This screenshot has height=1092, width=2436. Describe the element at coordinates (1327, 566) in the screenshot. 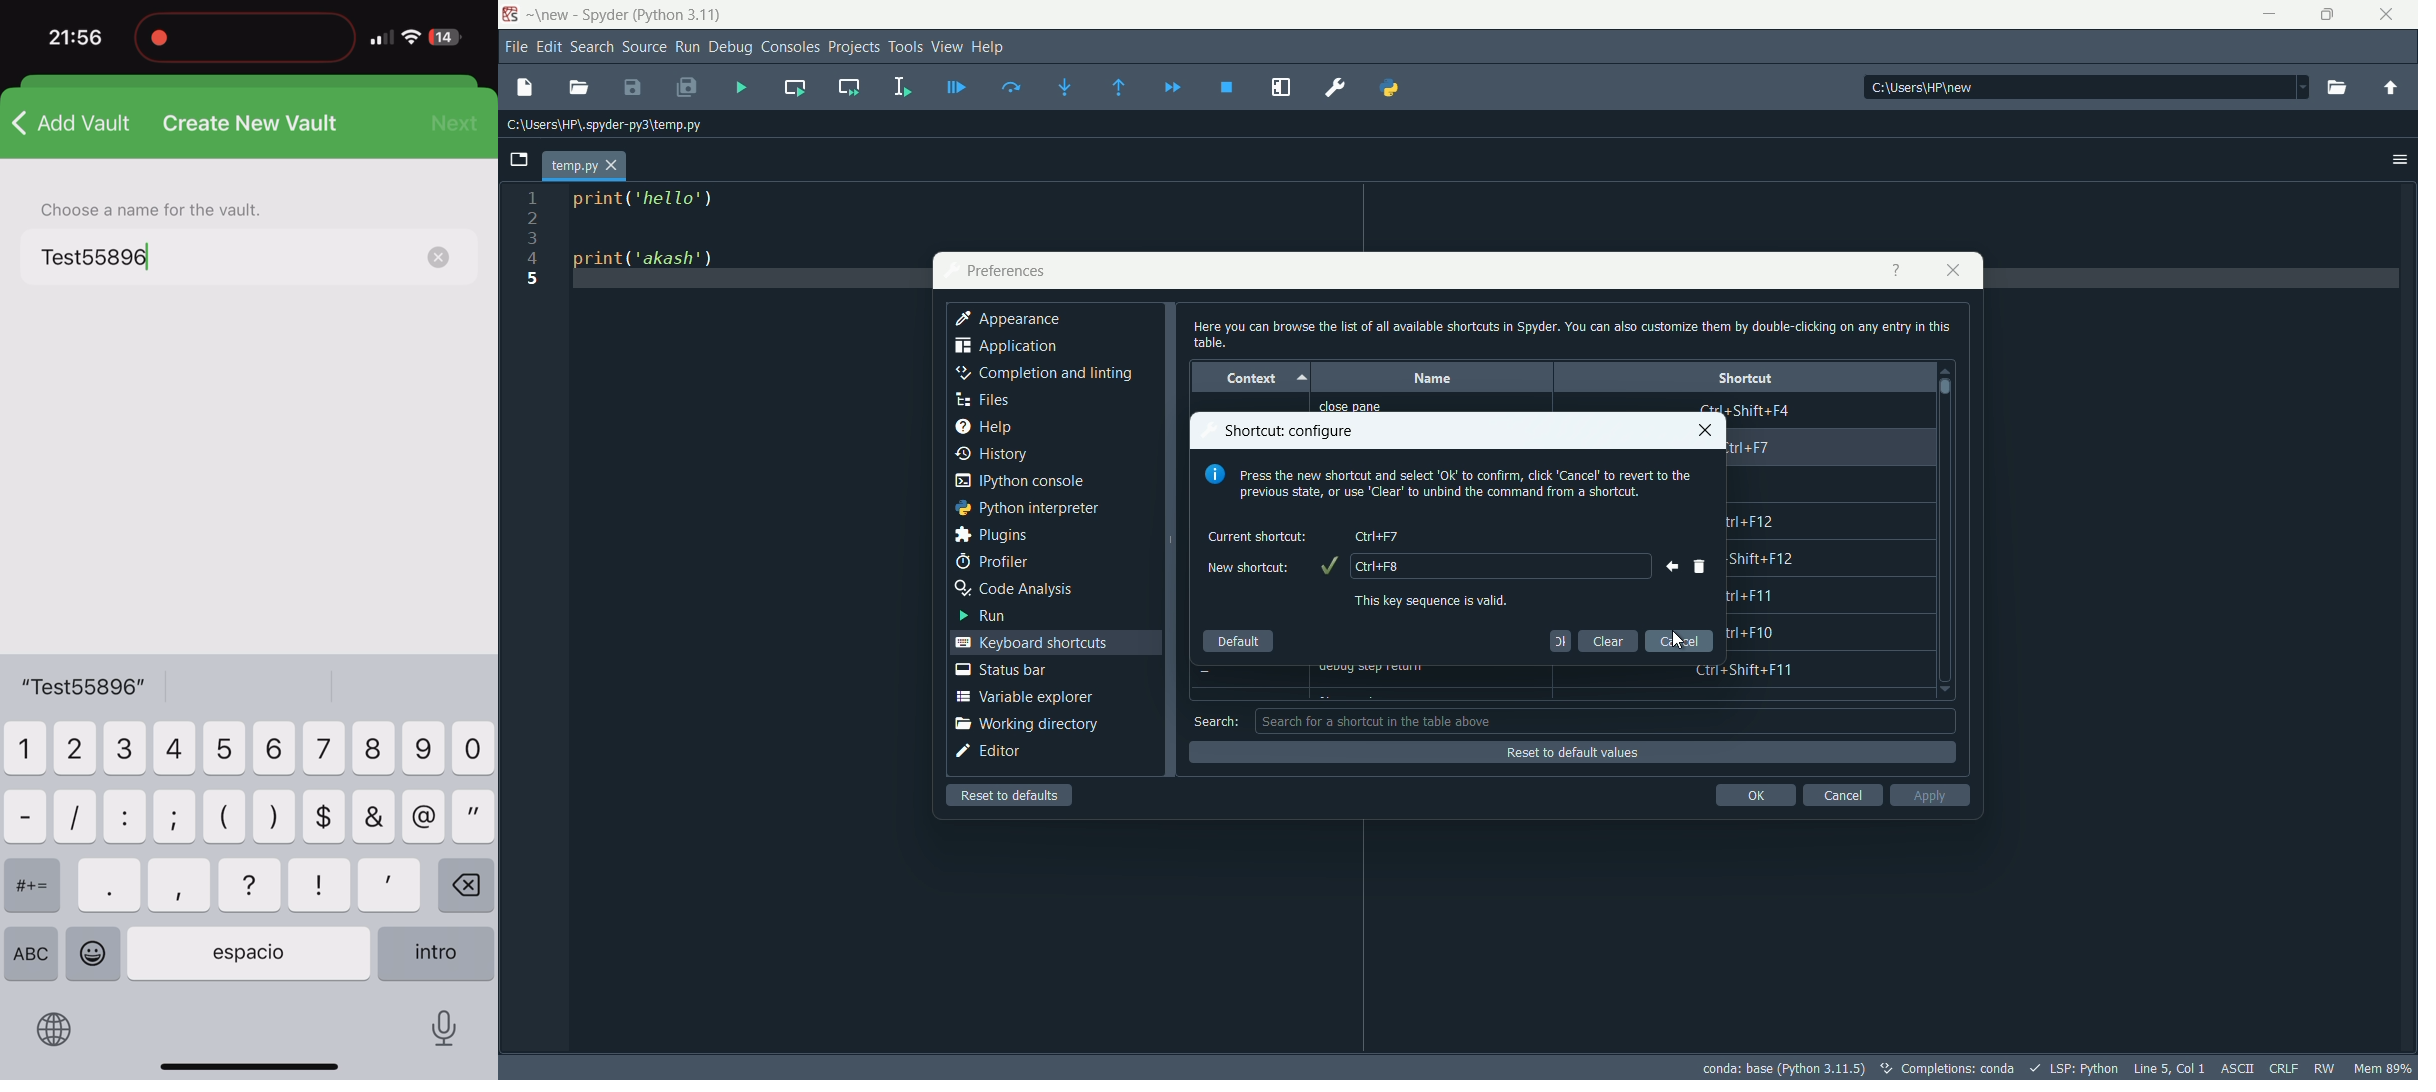

I see `tick` at that location.